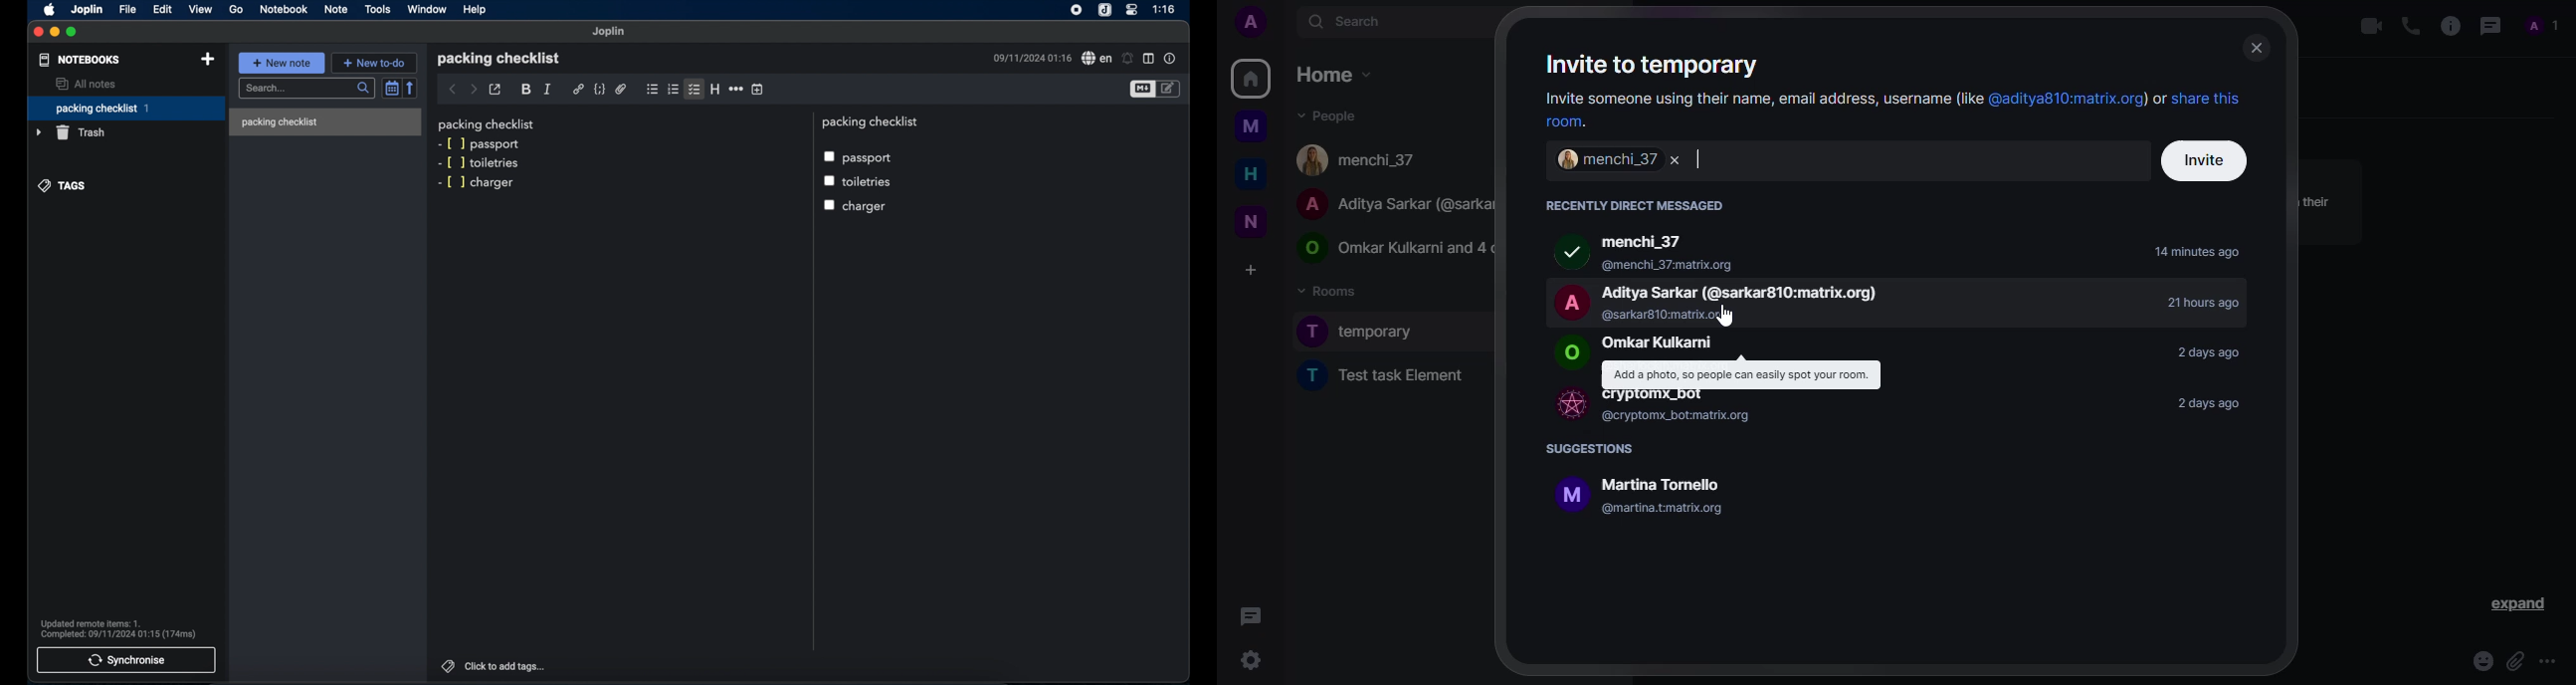 The image size is (2576, 700). Describe the element at coordinates (72, 32) in the screenshot. I see `maximize` at that location.